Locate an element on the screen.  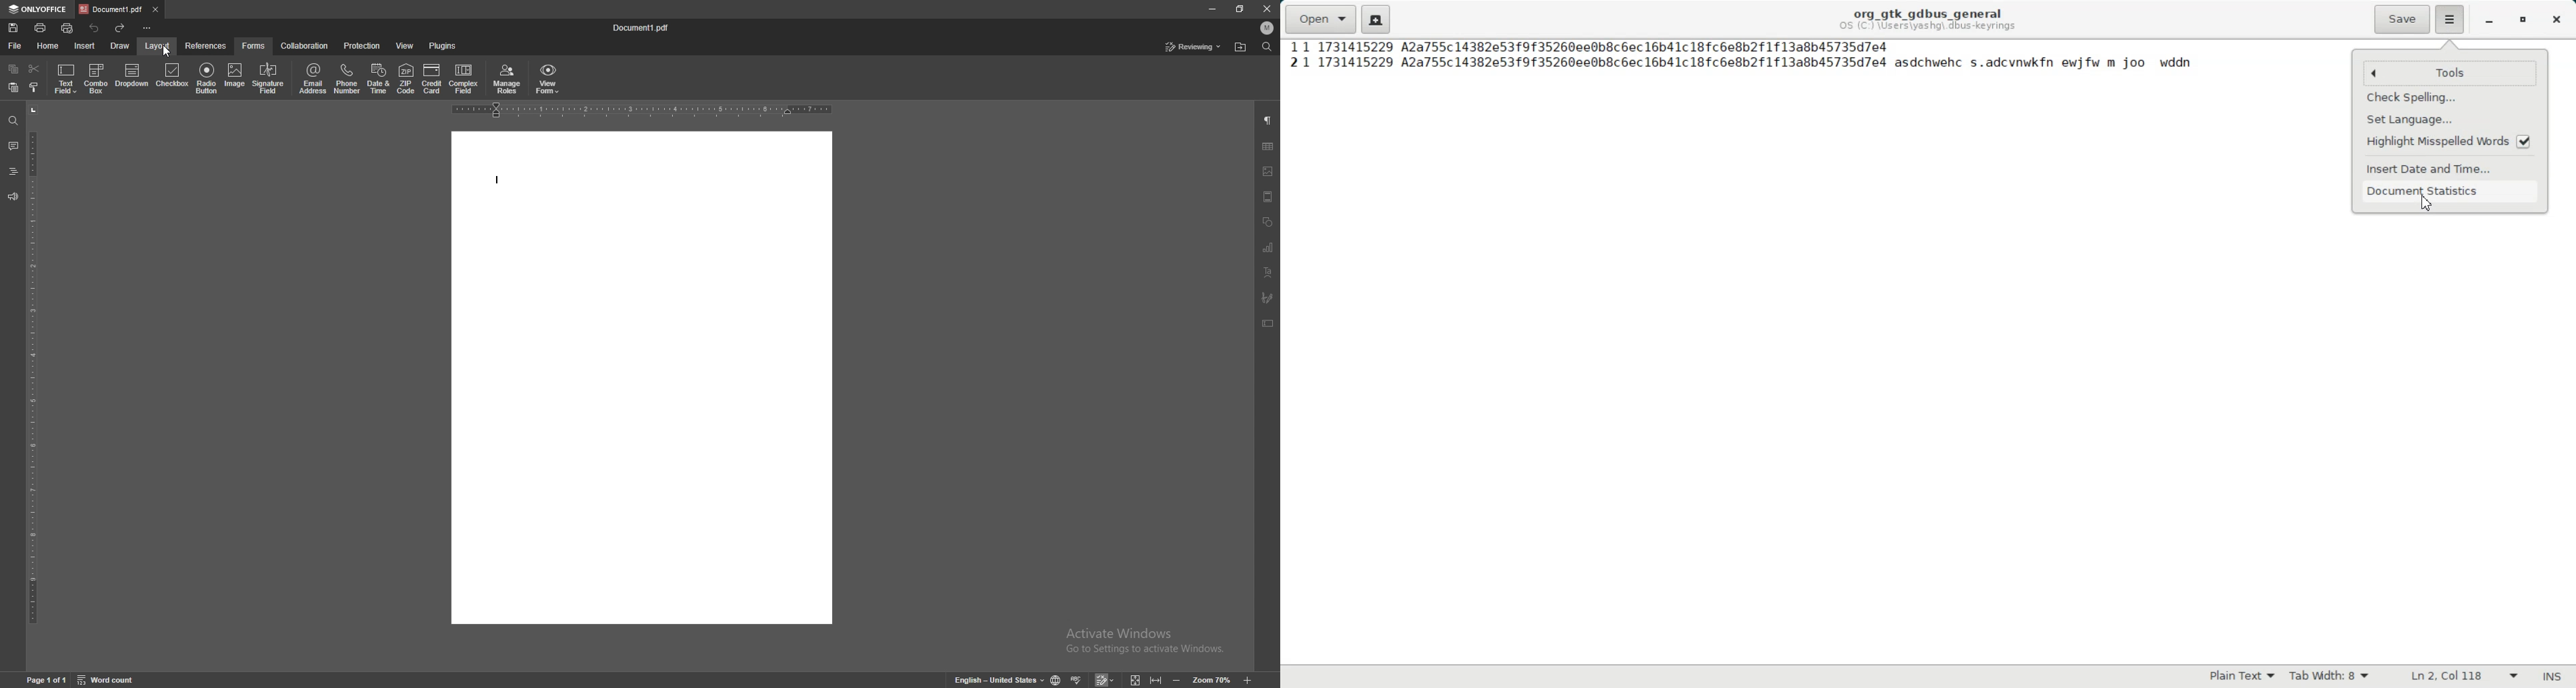
minimize is located at coordinates (1212, 9).